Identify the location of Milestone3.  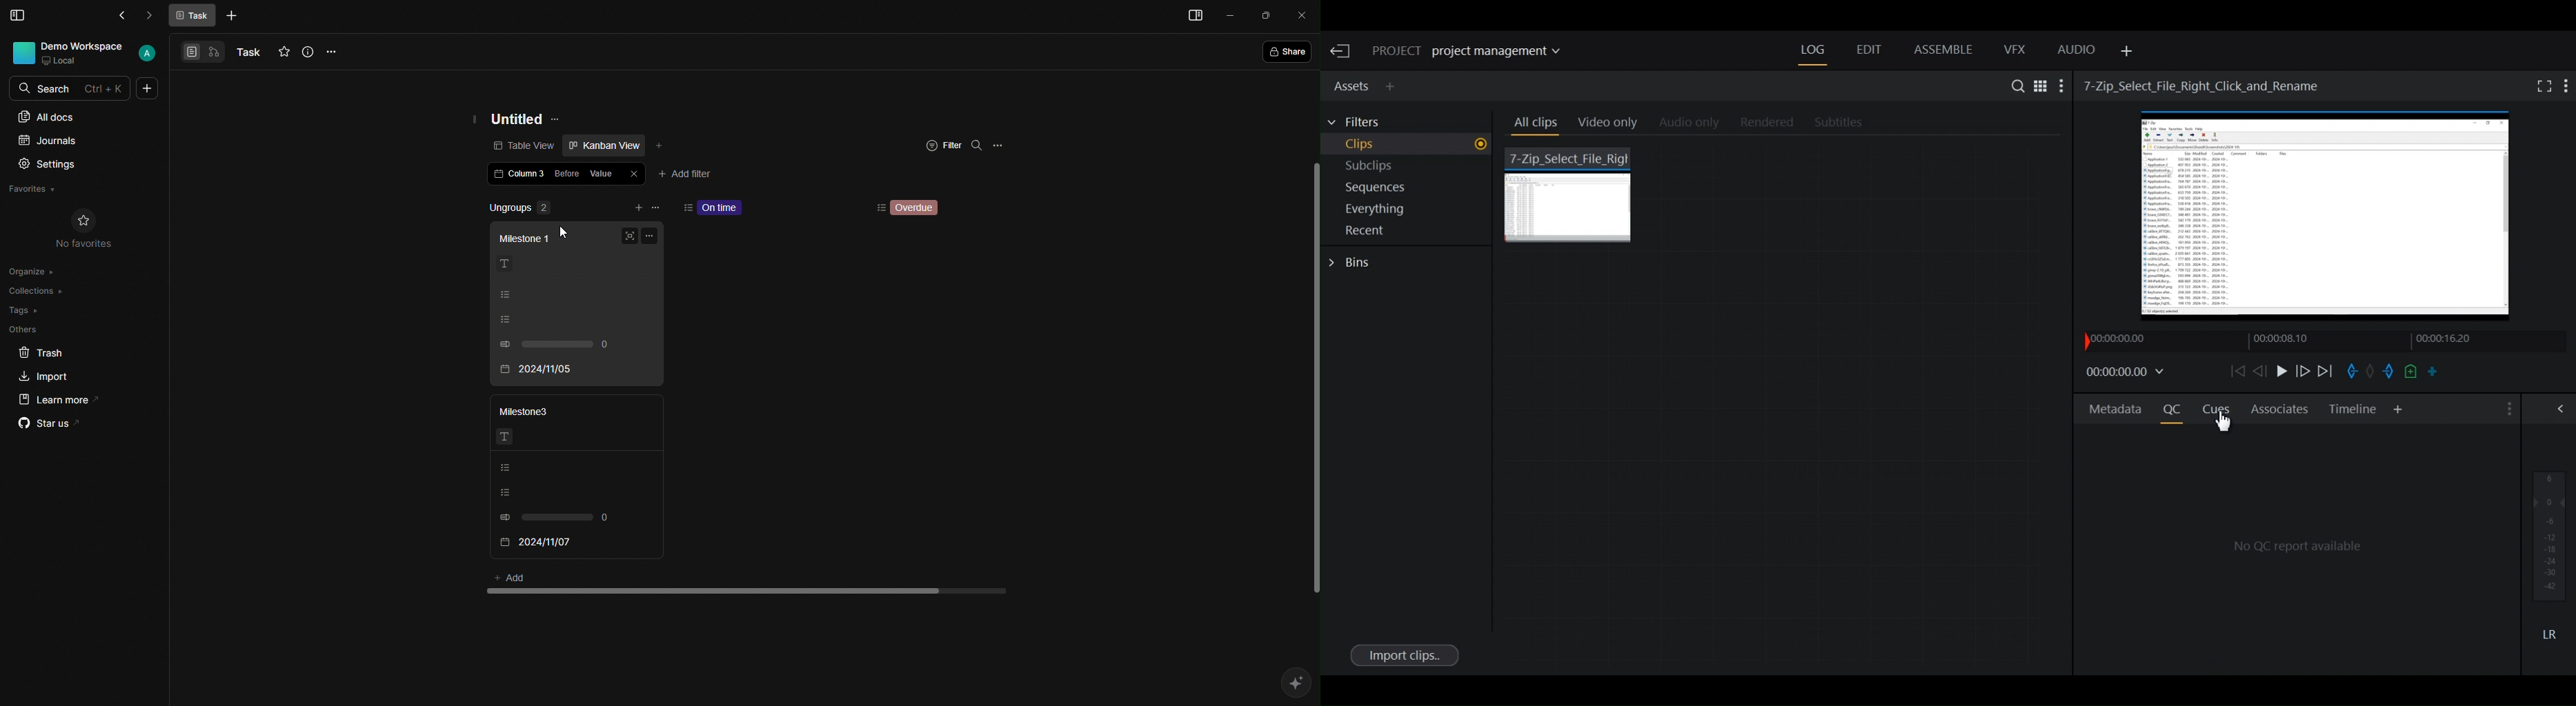
(525, 408).